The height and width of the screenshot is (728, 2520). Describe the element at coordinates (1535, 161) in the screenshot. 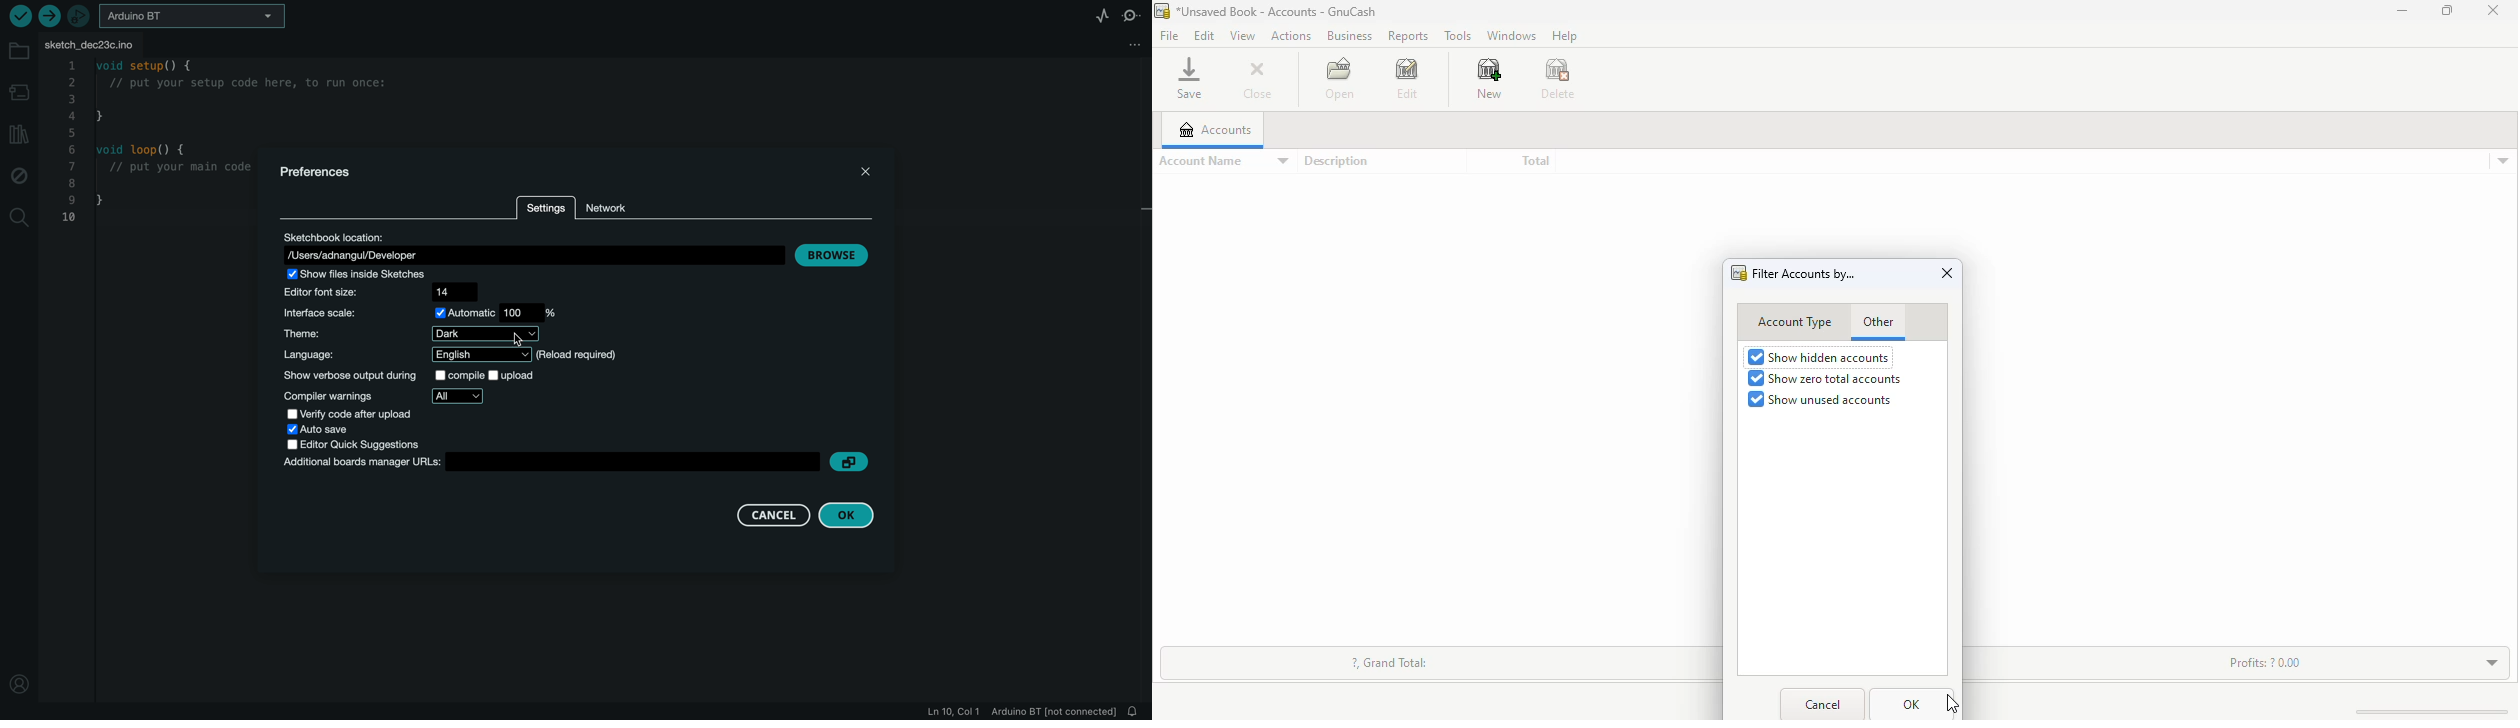

I see `total` at that location.